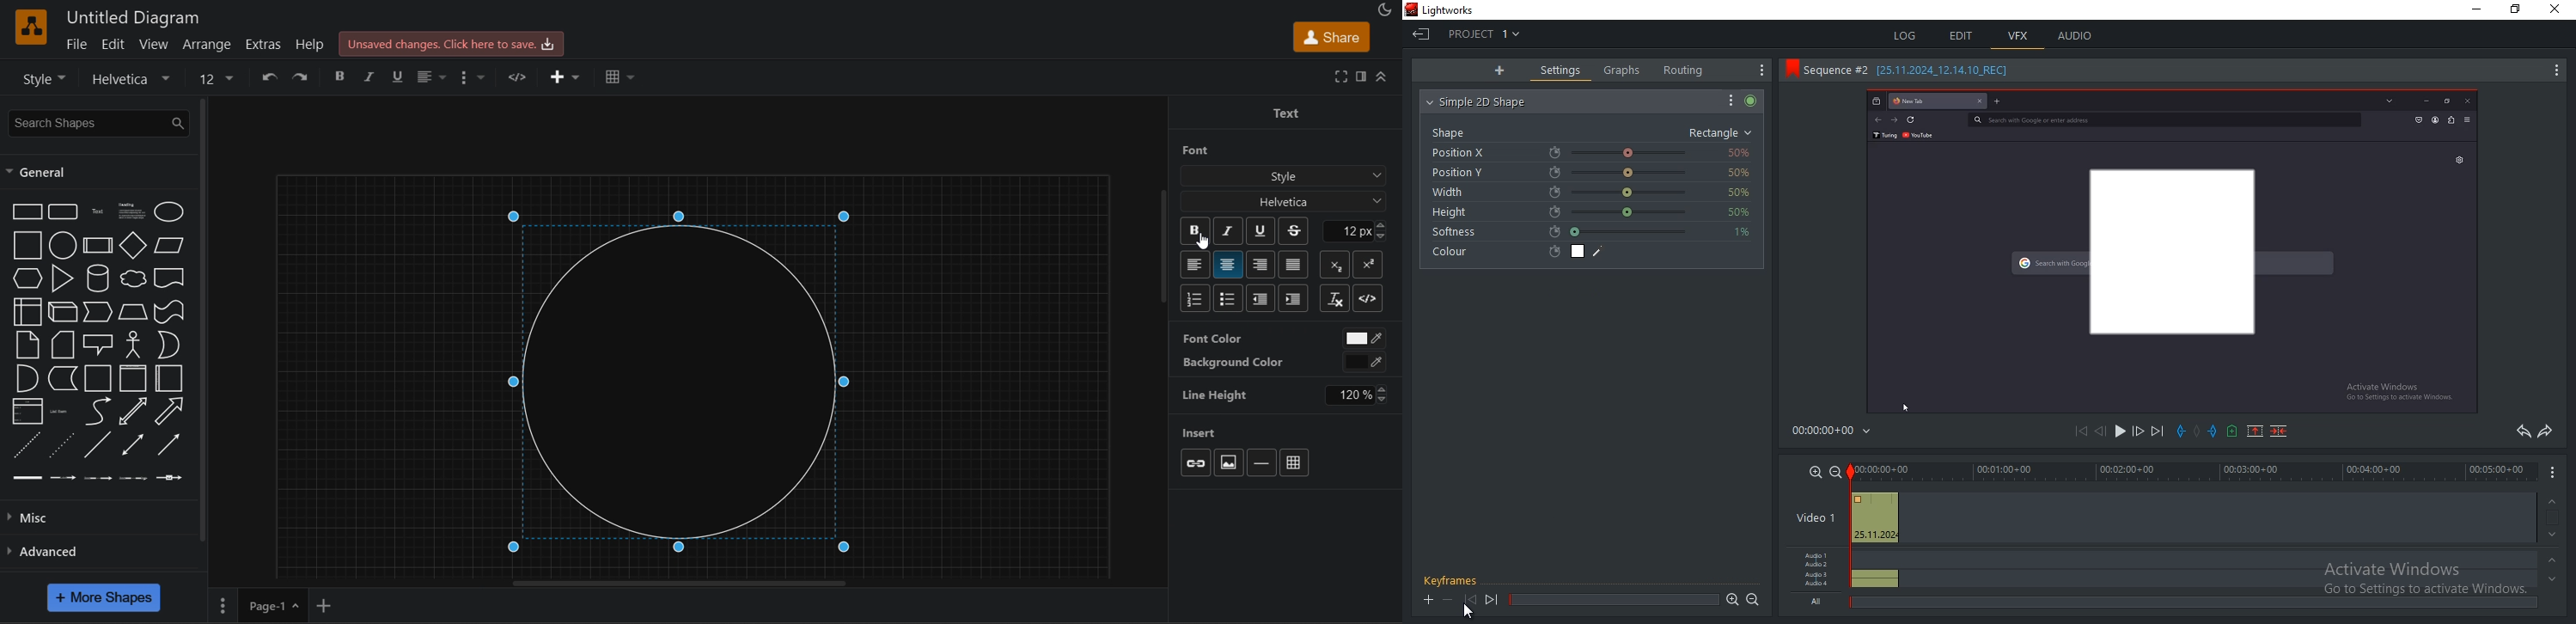 Image resolution: width=2576 pixels, height=644 pixels. I want to click on project 1, so click(1484, 34).